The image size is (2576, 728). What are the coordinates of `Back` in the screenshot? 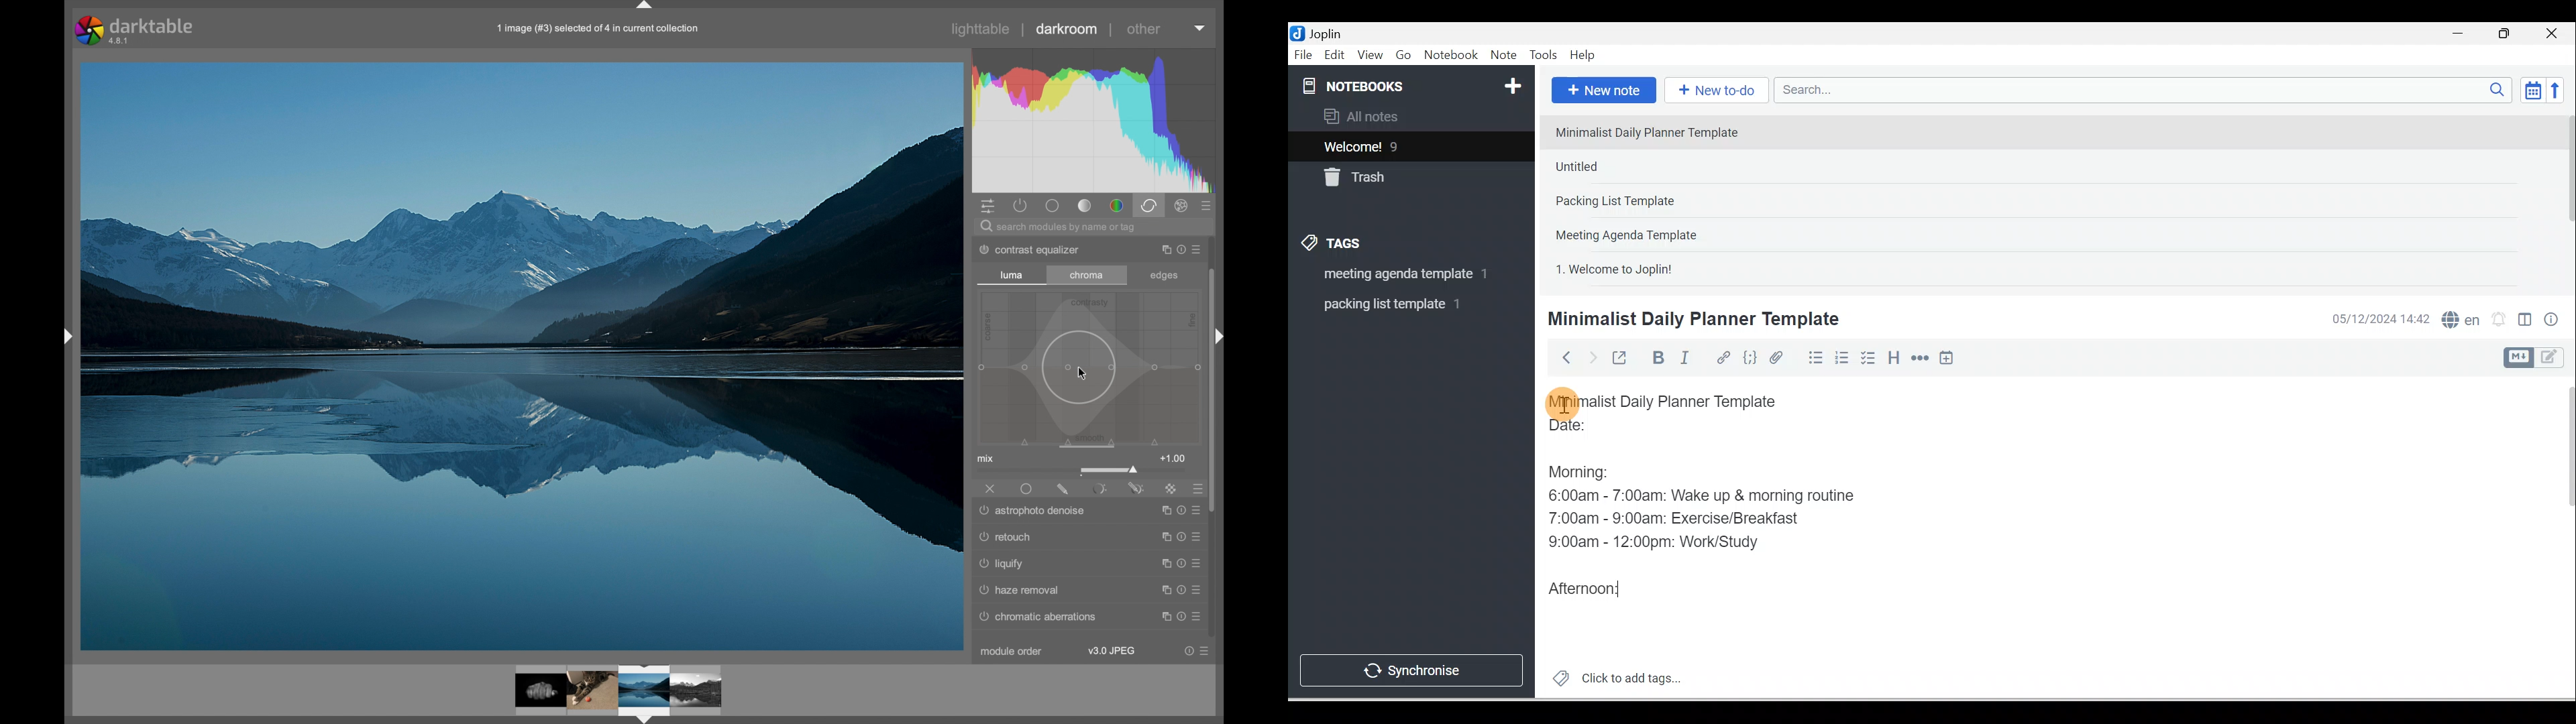 It's located at (1560, 357).